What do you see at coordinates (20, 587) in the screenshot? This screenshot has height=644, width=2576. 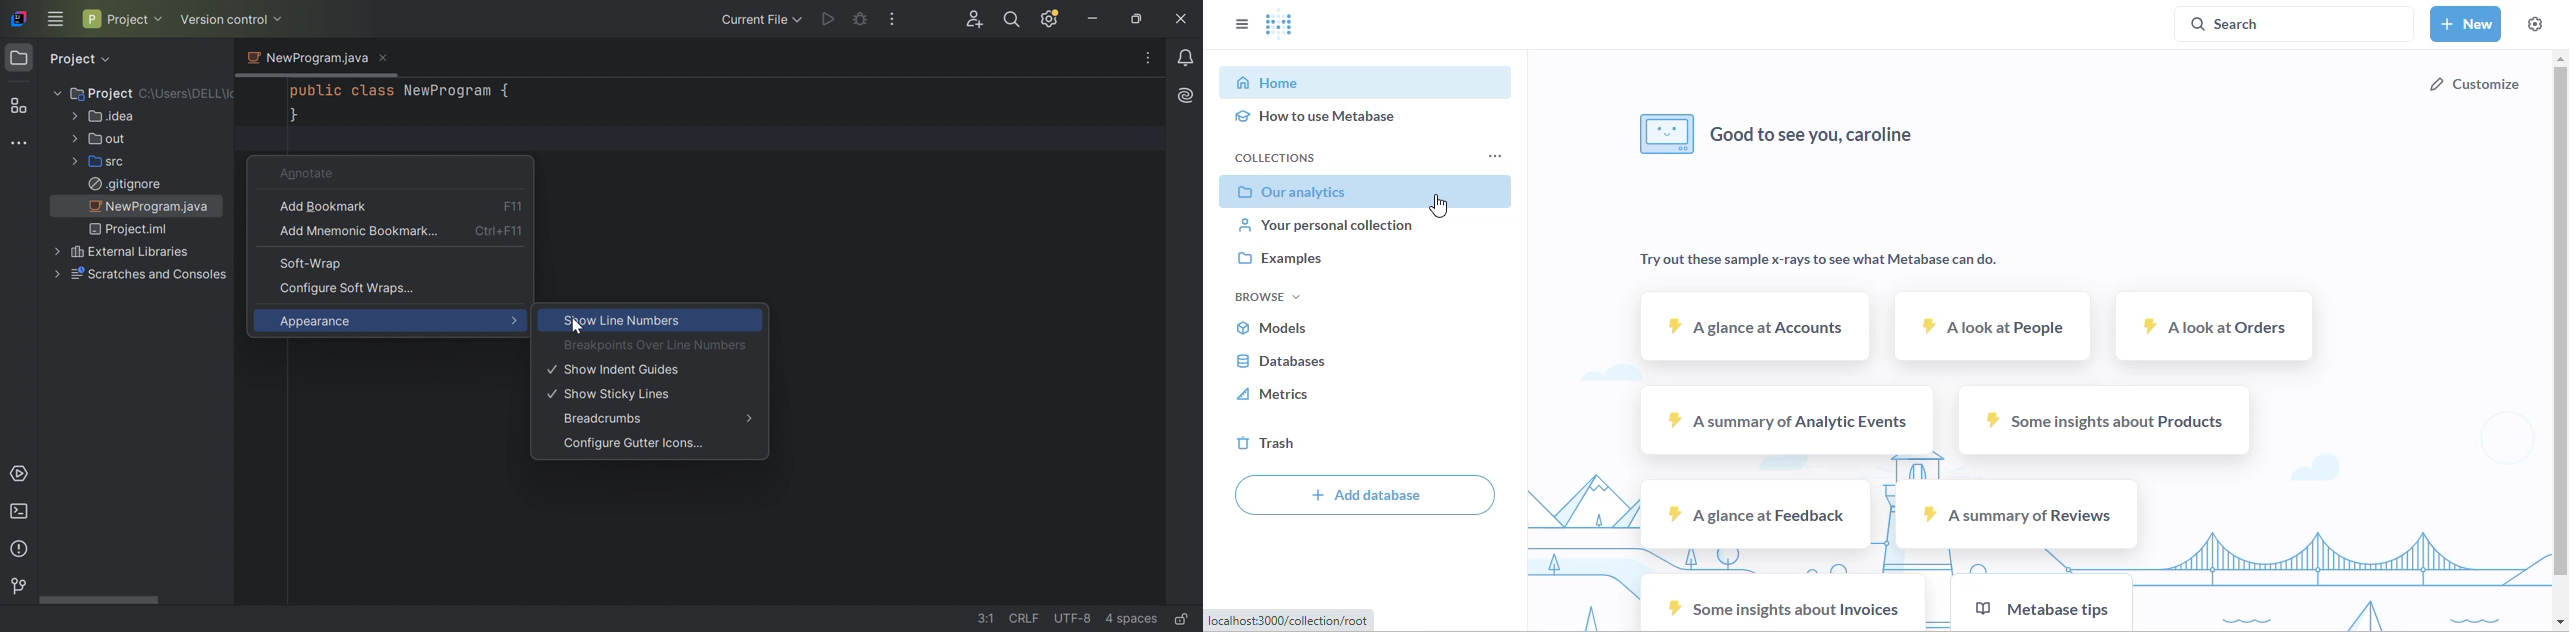 I see `Version control` at bounding box center [20, 587].